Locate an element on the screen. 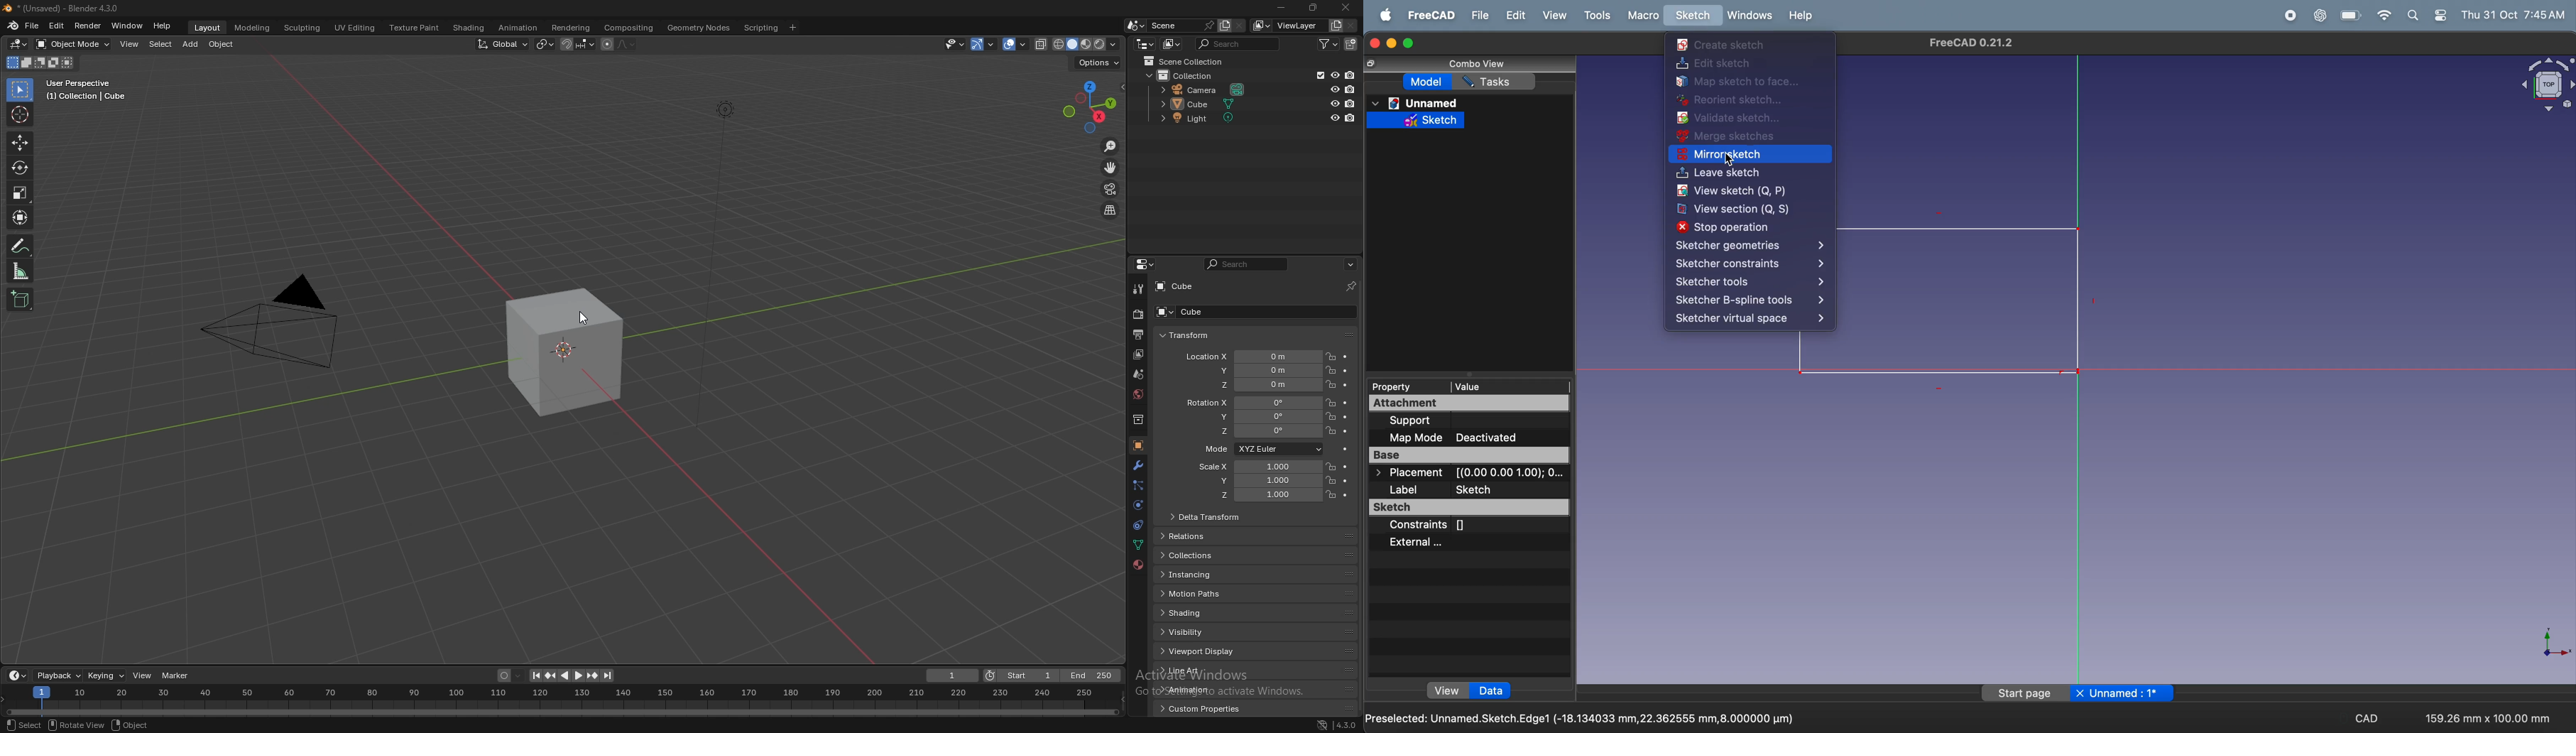 This screenshot has width=2576, height=756. thu 31 oct 7.45 am is located at coordinates (2514, 14).